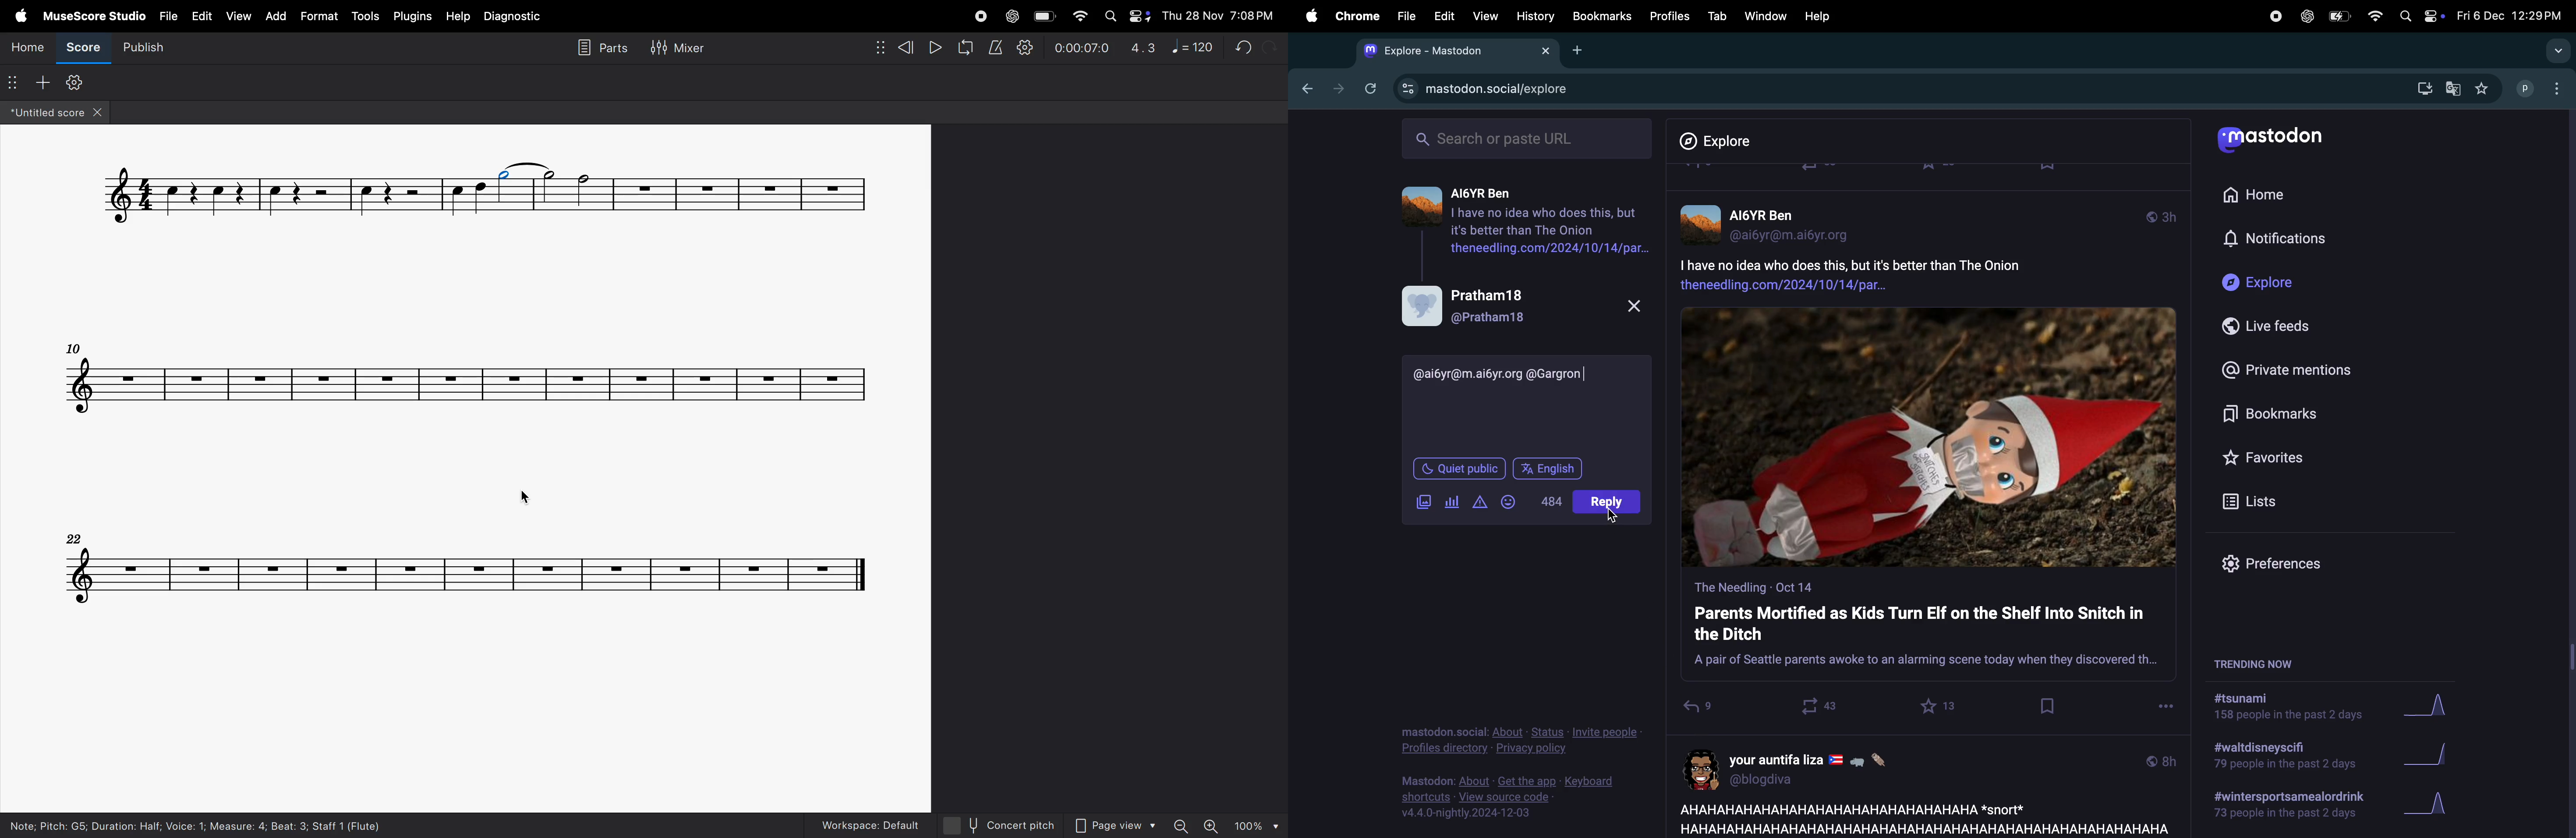 The height and width of the screenshot is (840, 2576). I want to click on mastodon, so click(2275, 141).